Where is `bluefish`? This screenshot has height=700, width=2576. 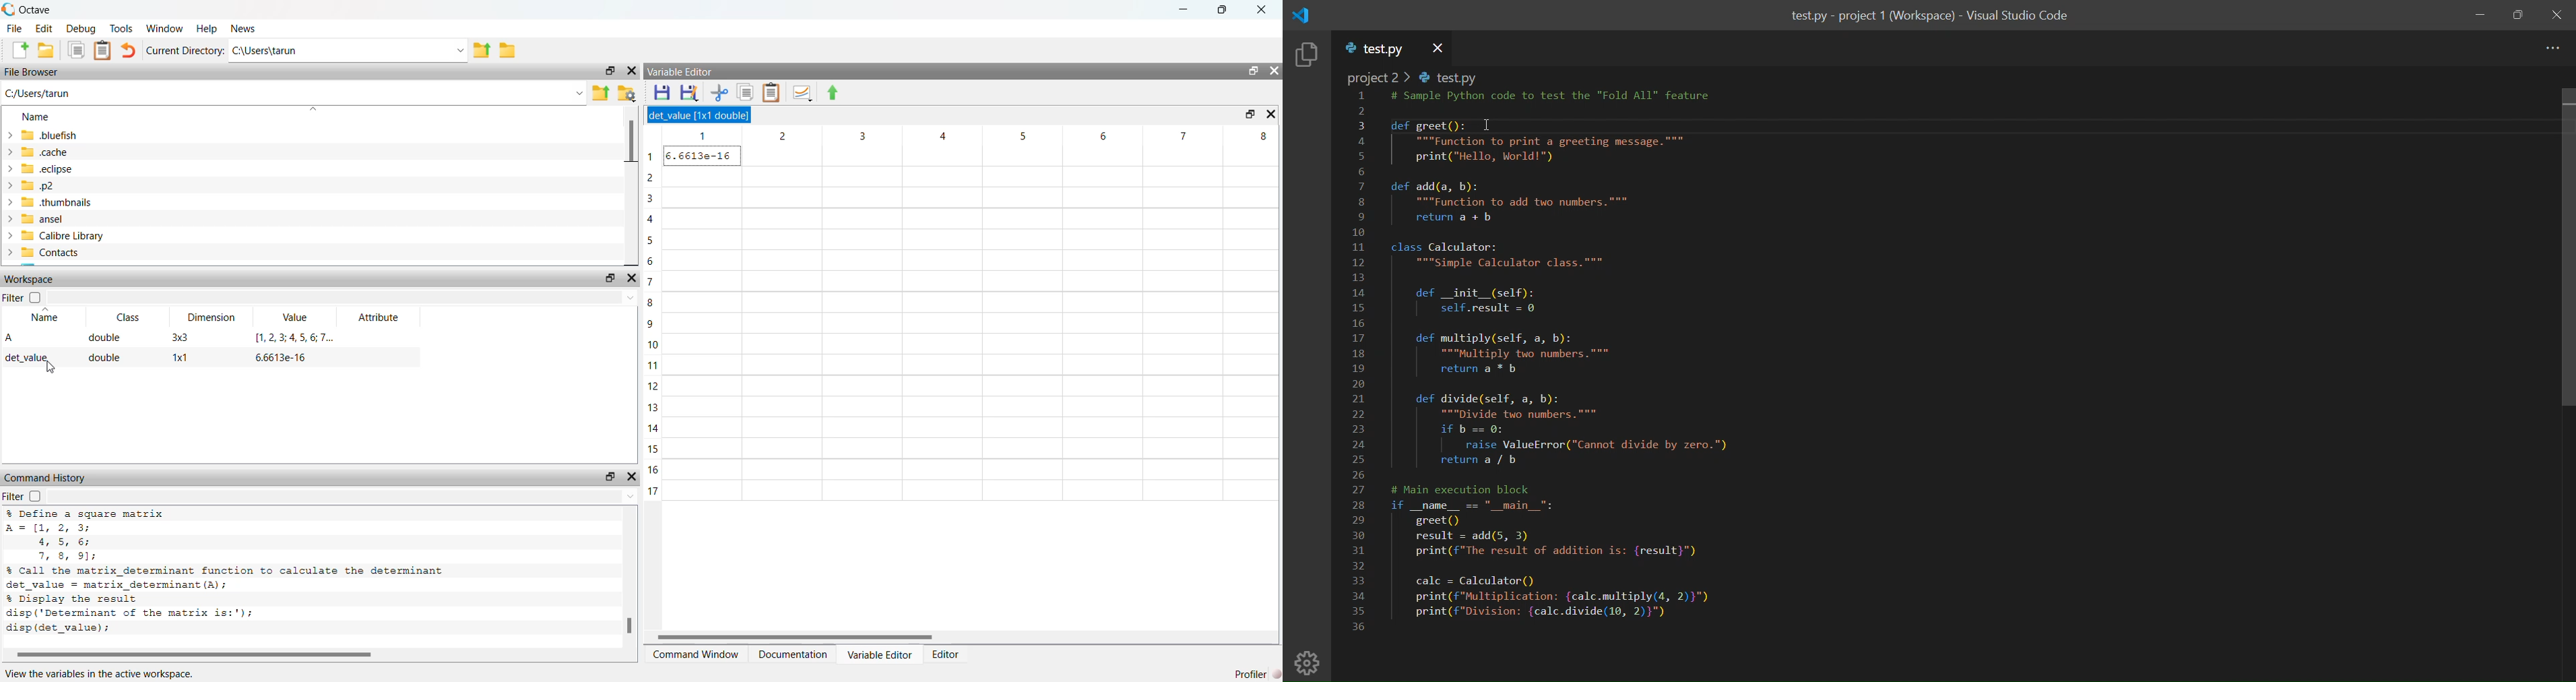 bluefish is located at coordinates (43, 136).